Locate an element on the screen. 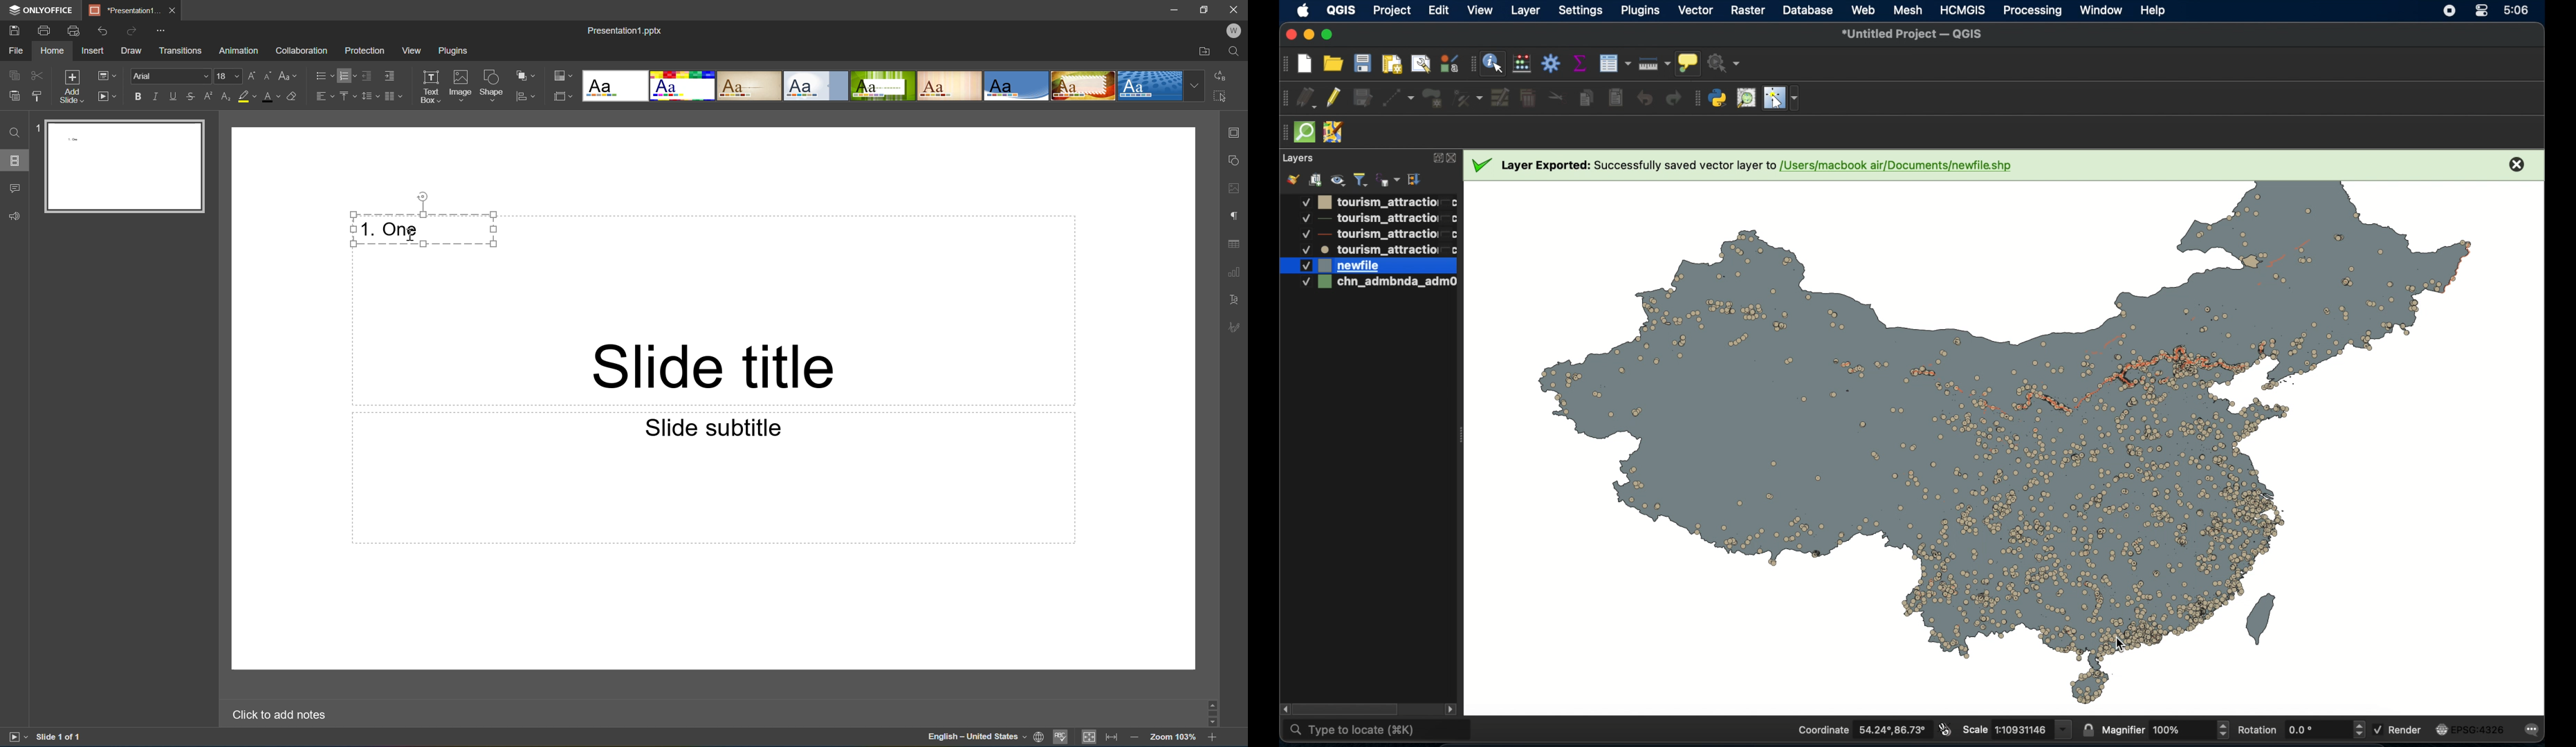  Save is located at coordinates (13, 30).